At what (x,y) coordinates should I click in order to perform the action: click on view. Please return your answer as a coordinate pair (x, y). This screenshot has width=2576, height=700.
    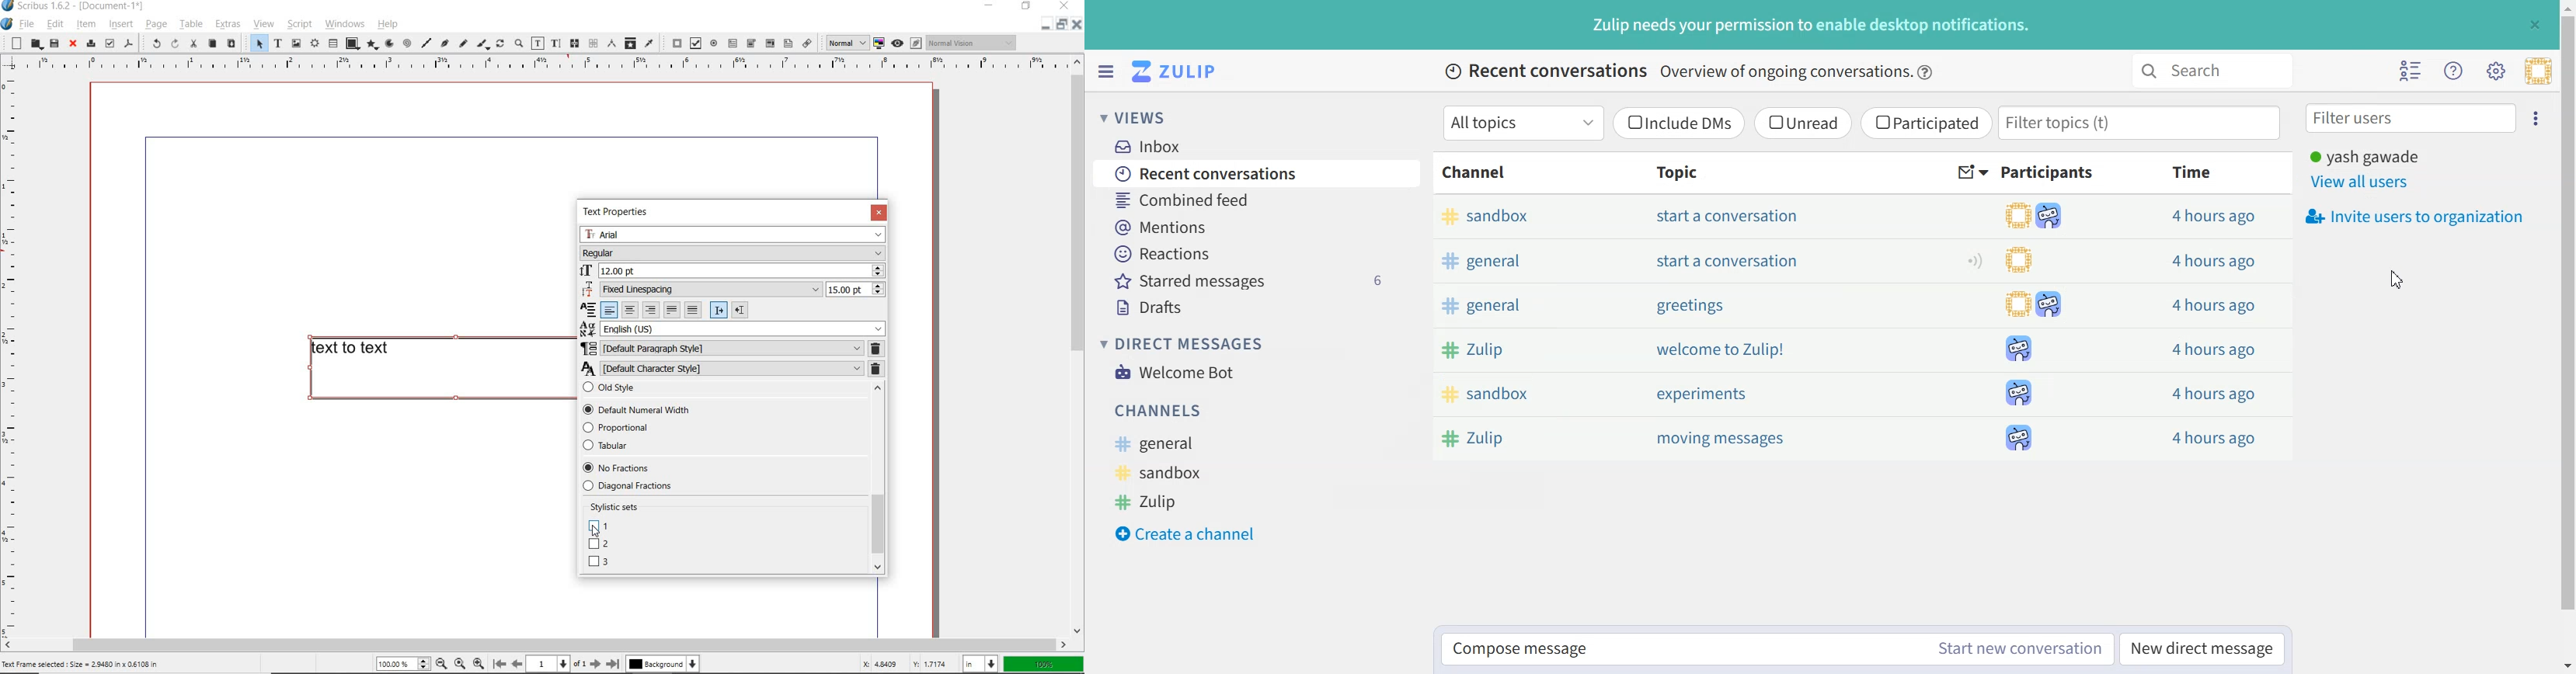
    Looking at the image, I should click on (263, 26).